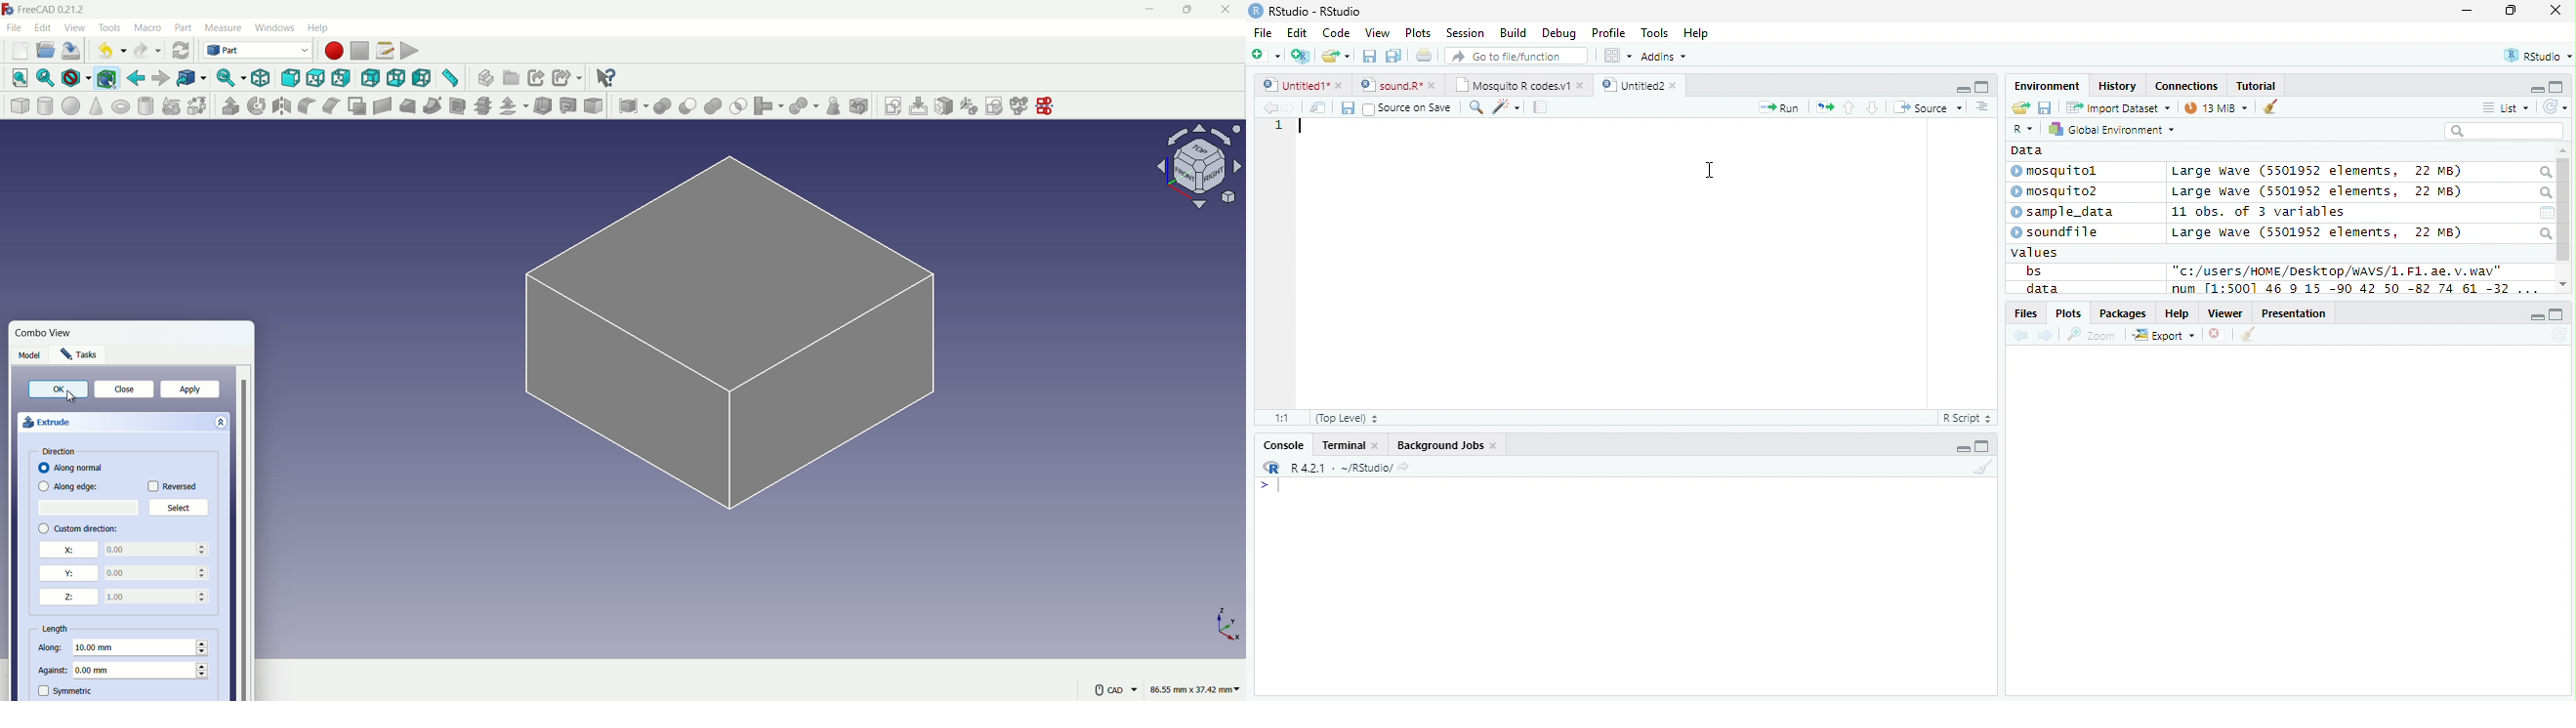  Describe the element at coordinates (1203, 166) in the screenshot. I see `rotate direction` at that location.